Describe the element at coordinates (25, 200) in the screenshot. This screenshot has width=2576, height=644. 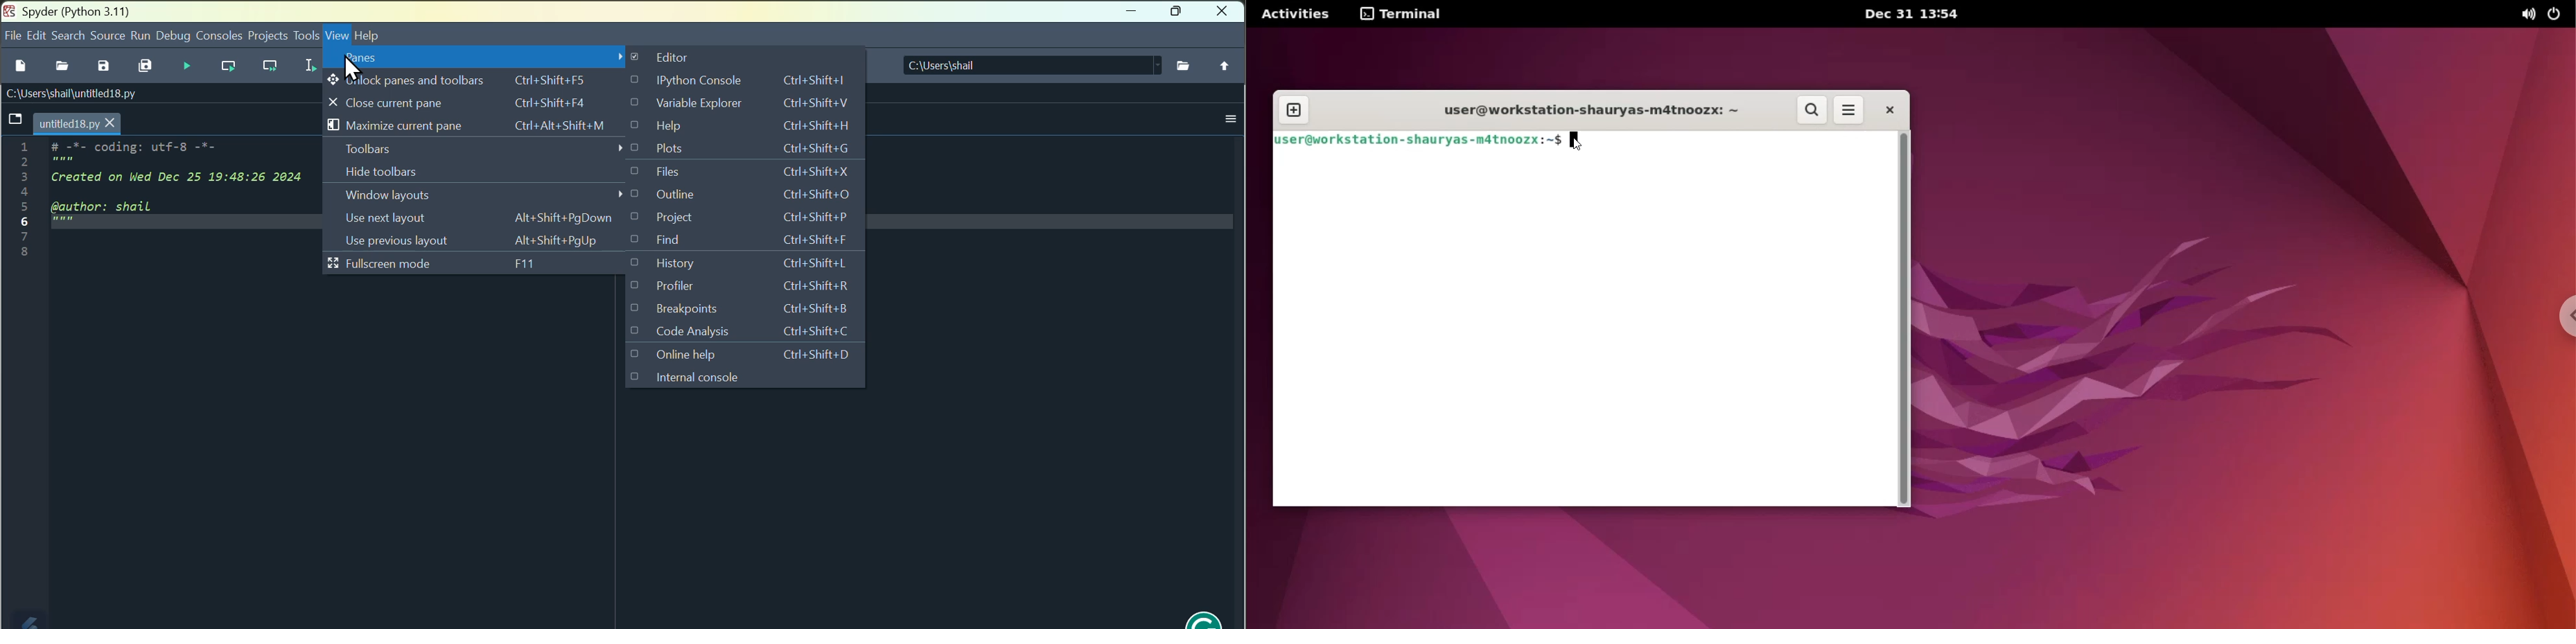
I see `line numbers` at that location.